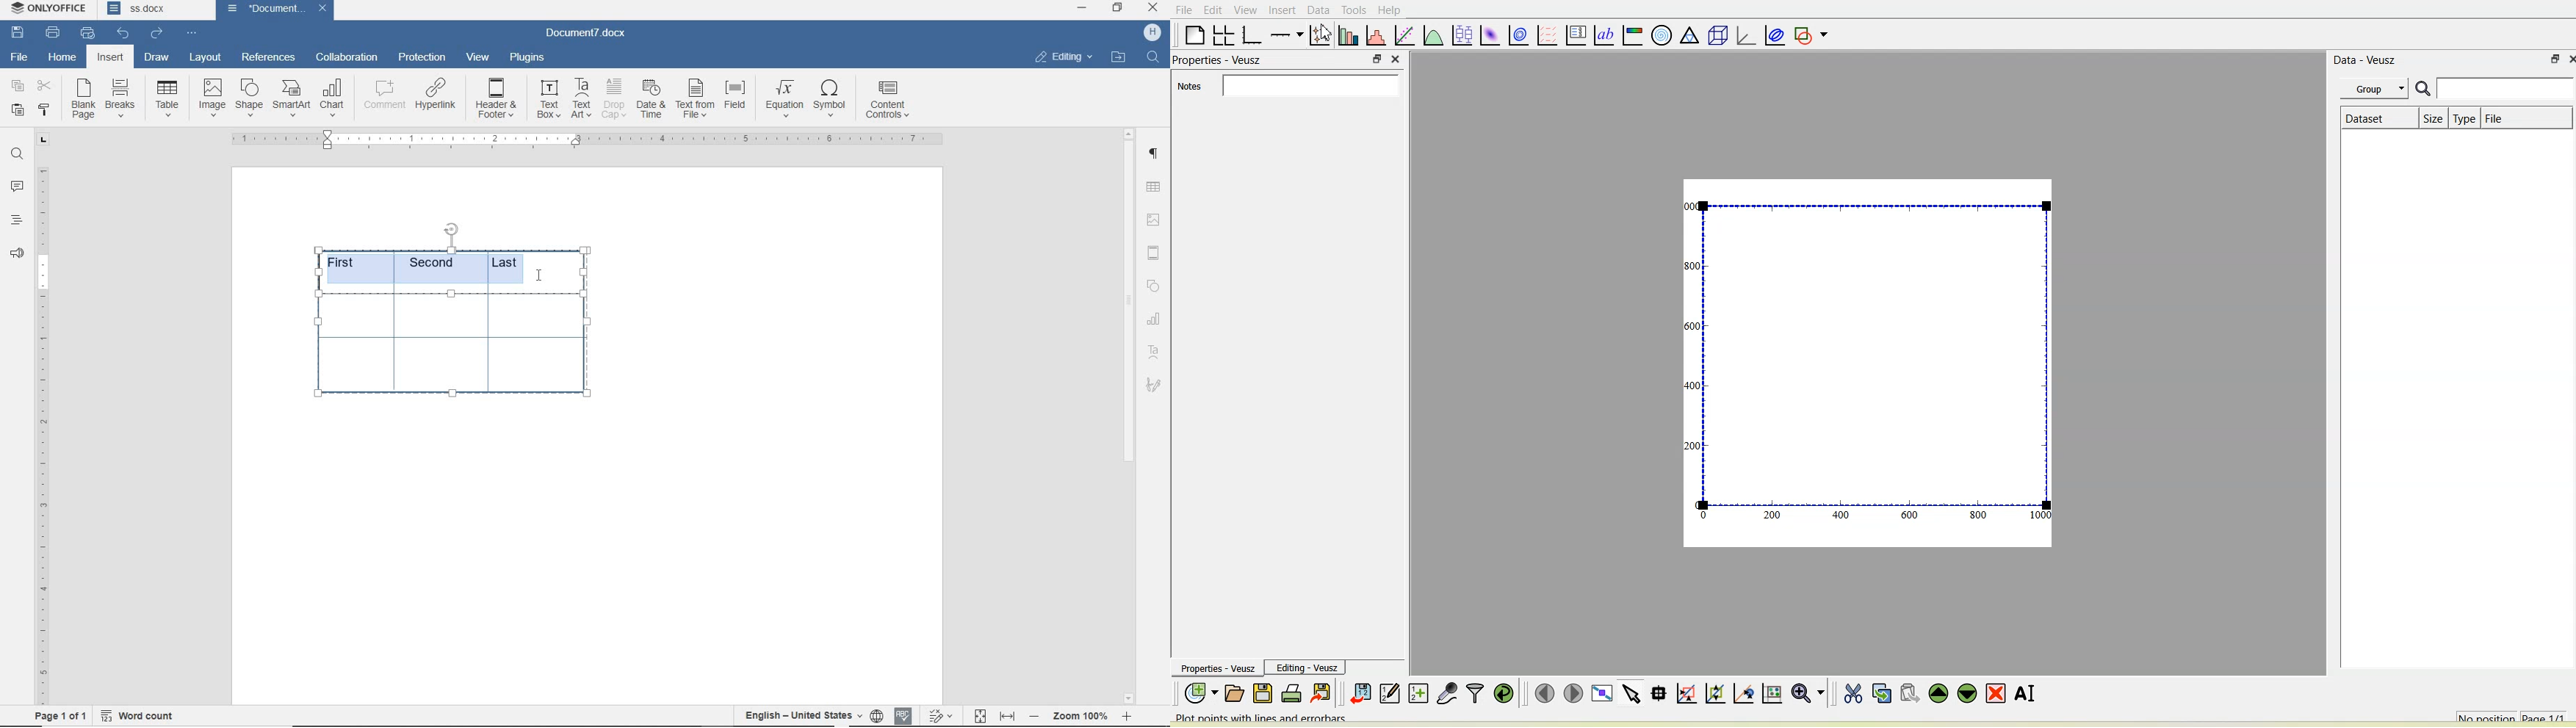  Describe the element at coordinates (45, 87) in the screenshot. I see `cut` at that location.